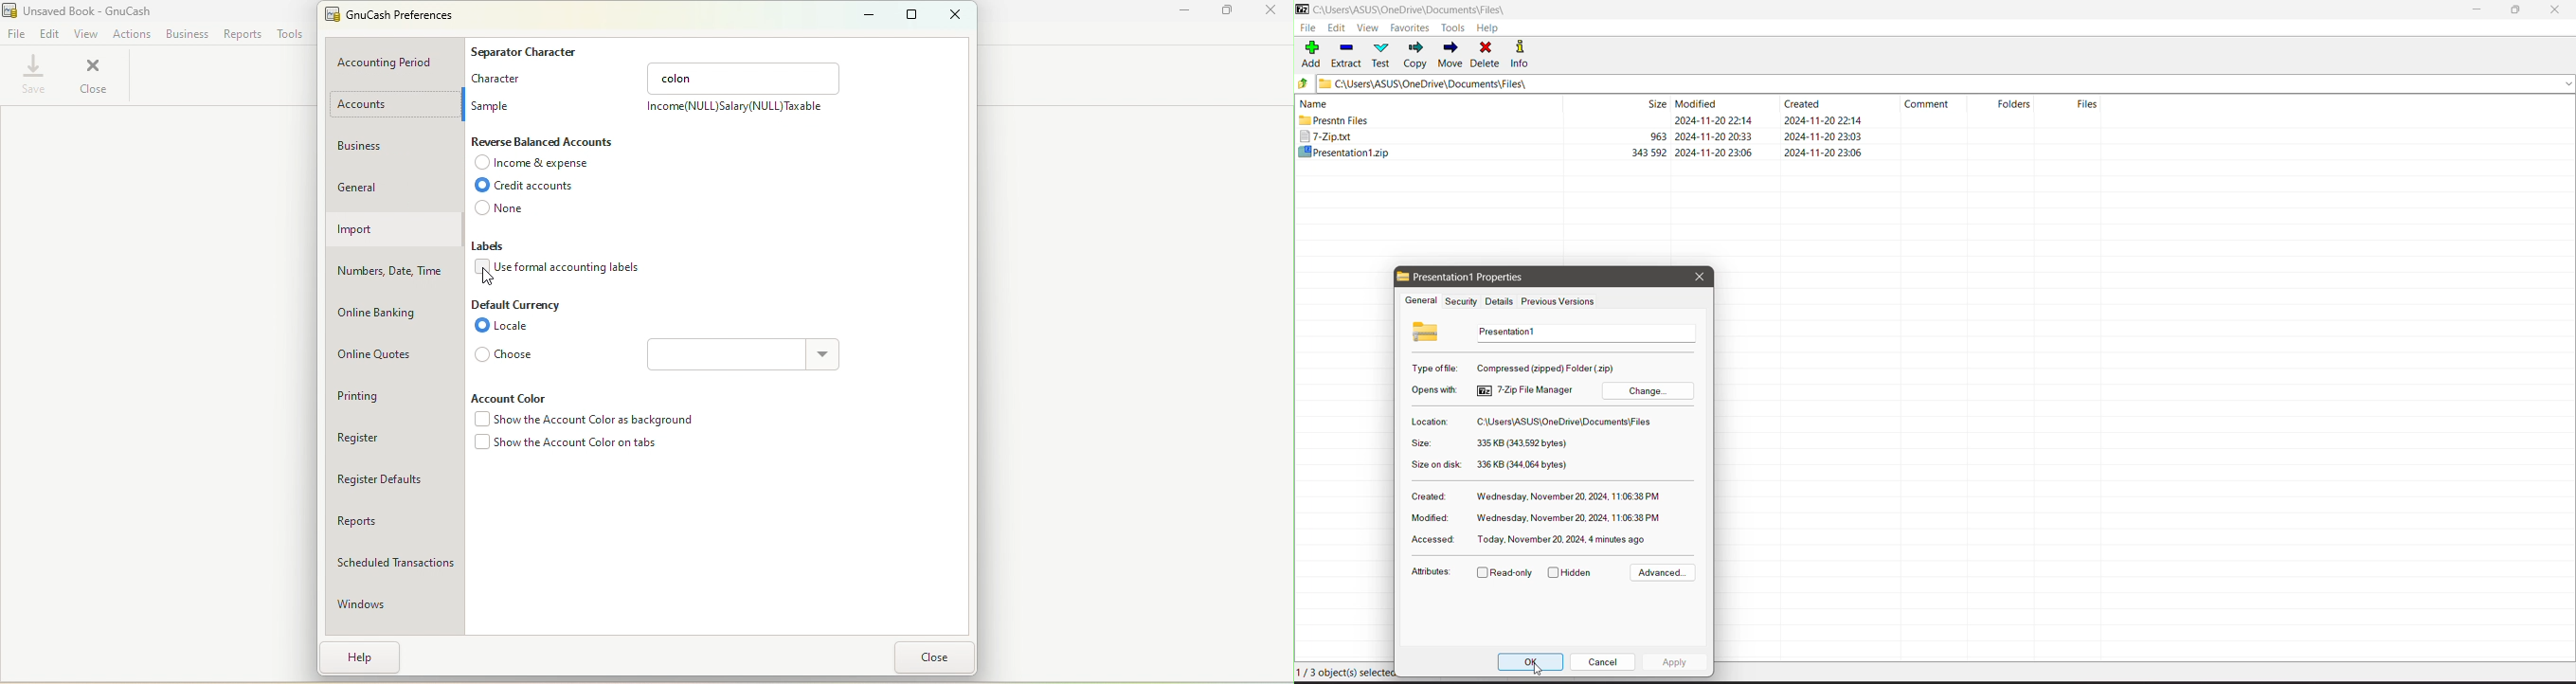 Image resolution: width=2576 pixels, height=700 pixels. Describe the element at coordinates (1436, 390) in the screenshot. I see `Opens with` at that location.